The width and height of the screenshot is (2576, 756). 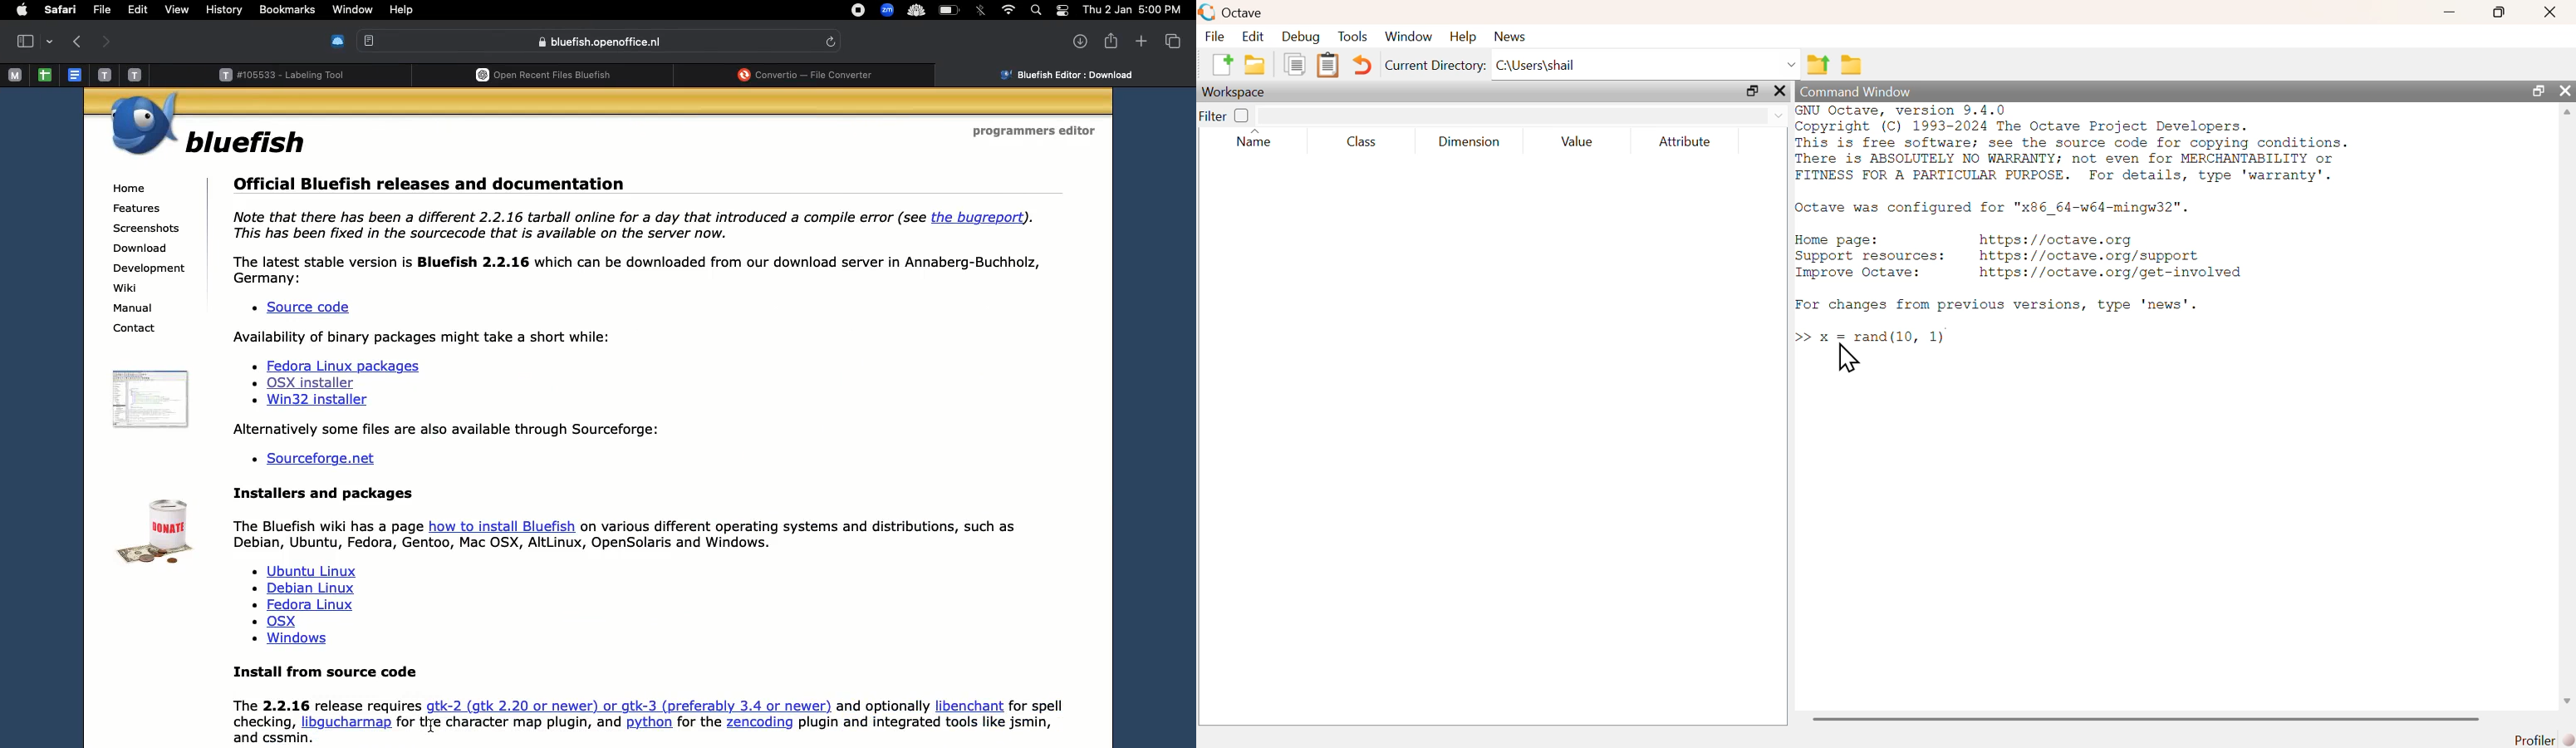 I want to click on logo, so click(x=143, y=125).